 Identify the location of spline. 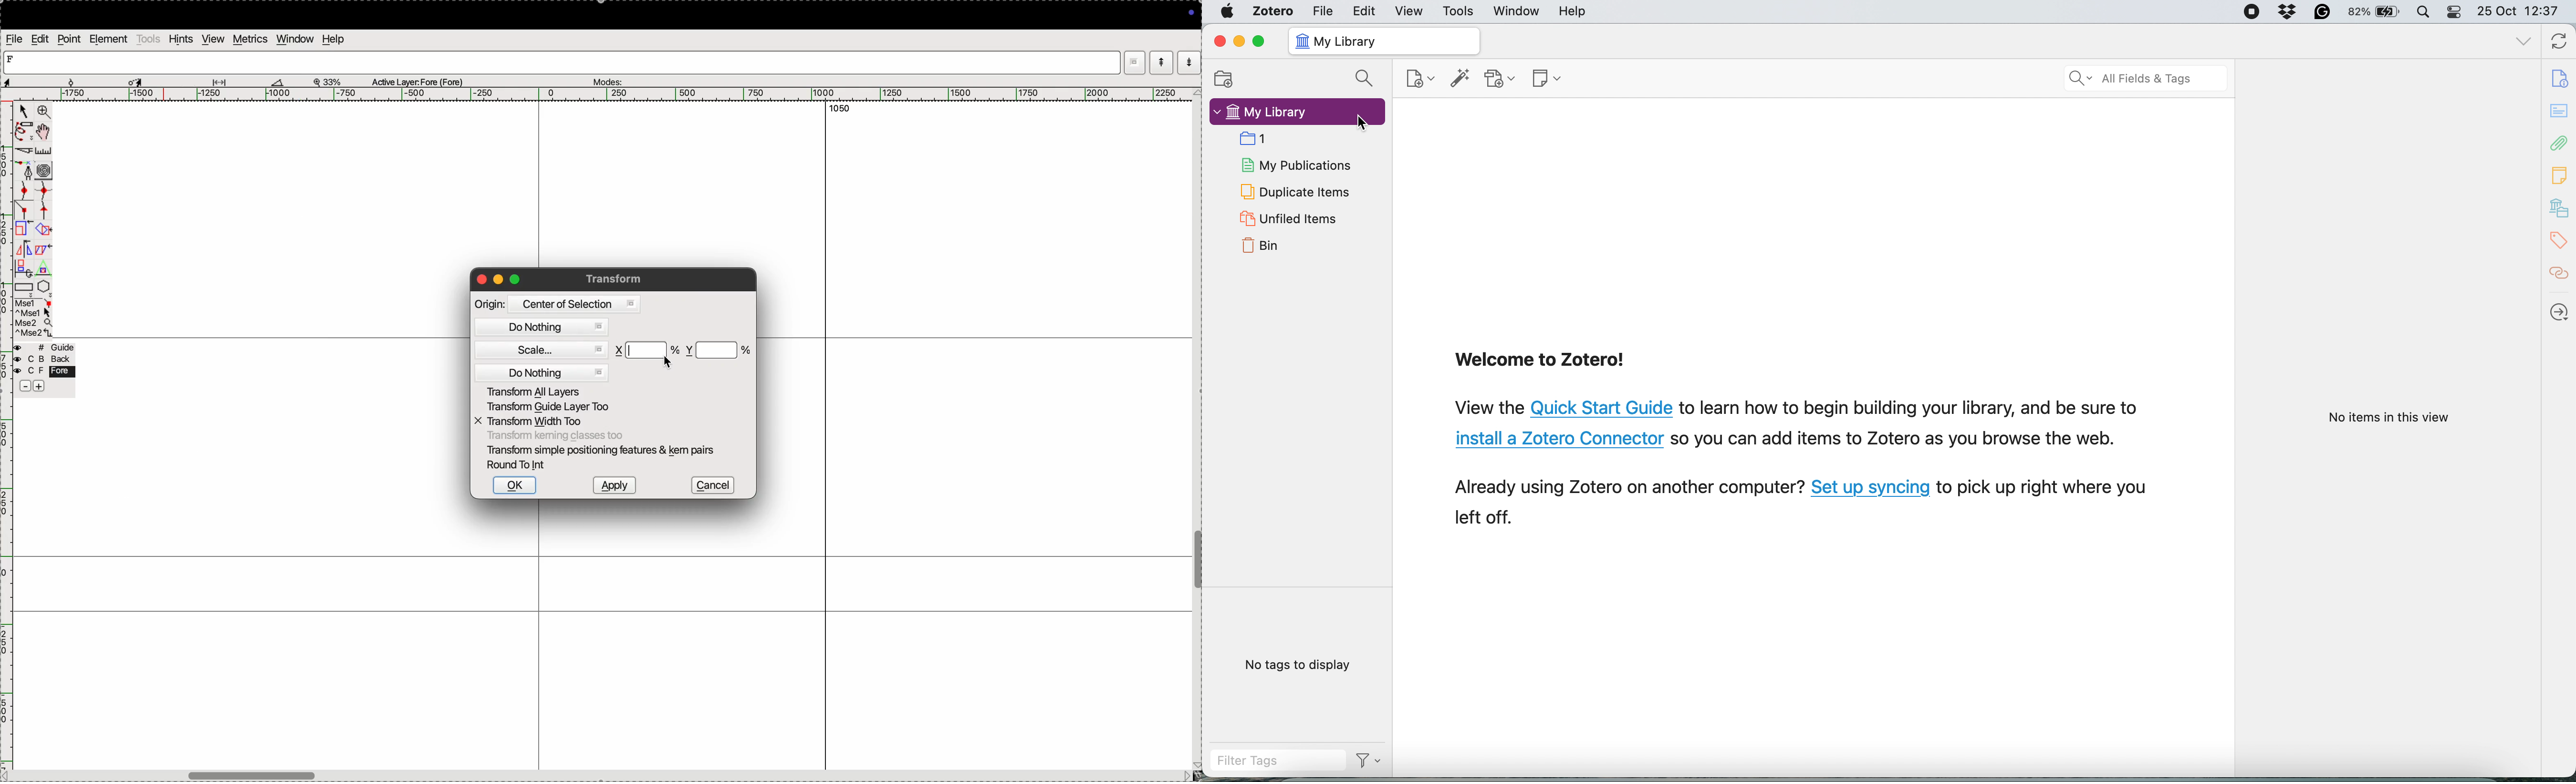
(43, 202).